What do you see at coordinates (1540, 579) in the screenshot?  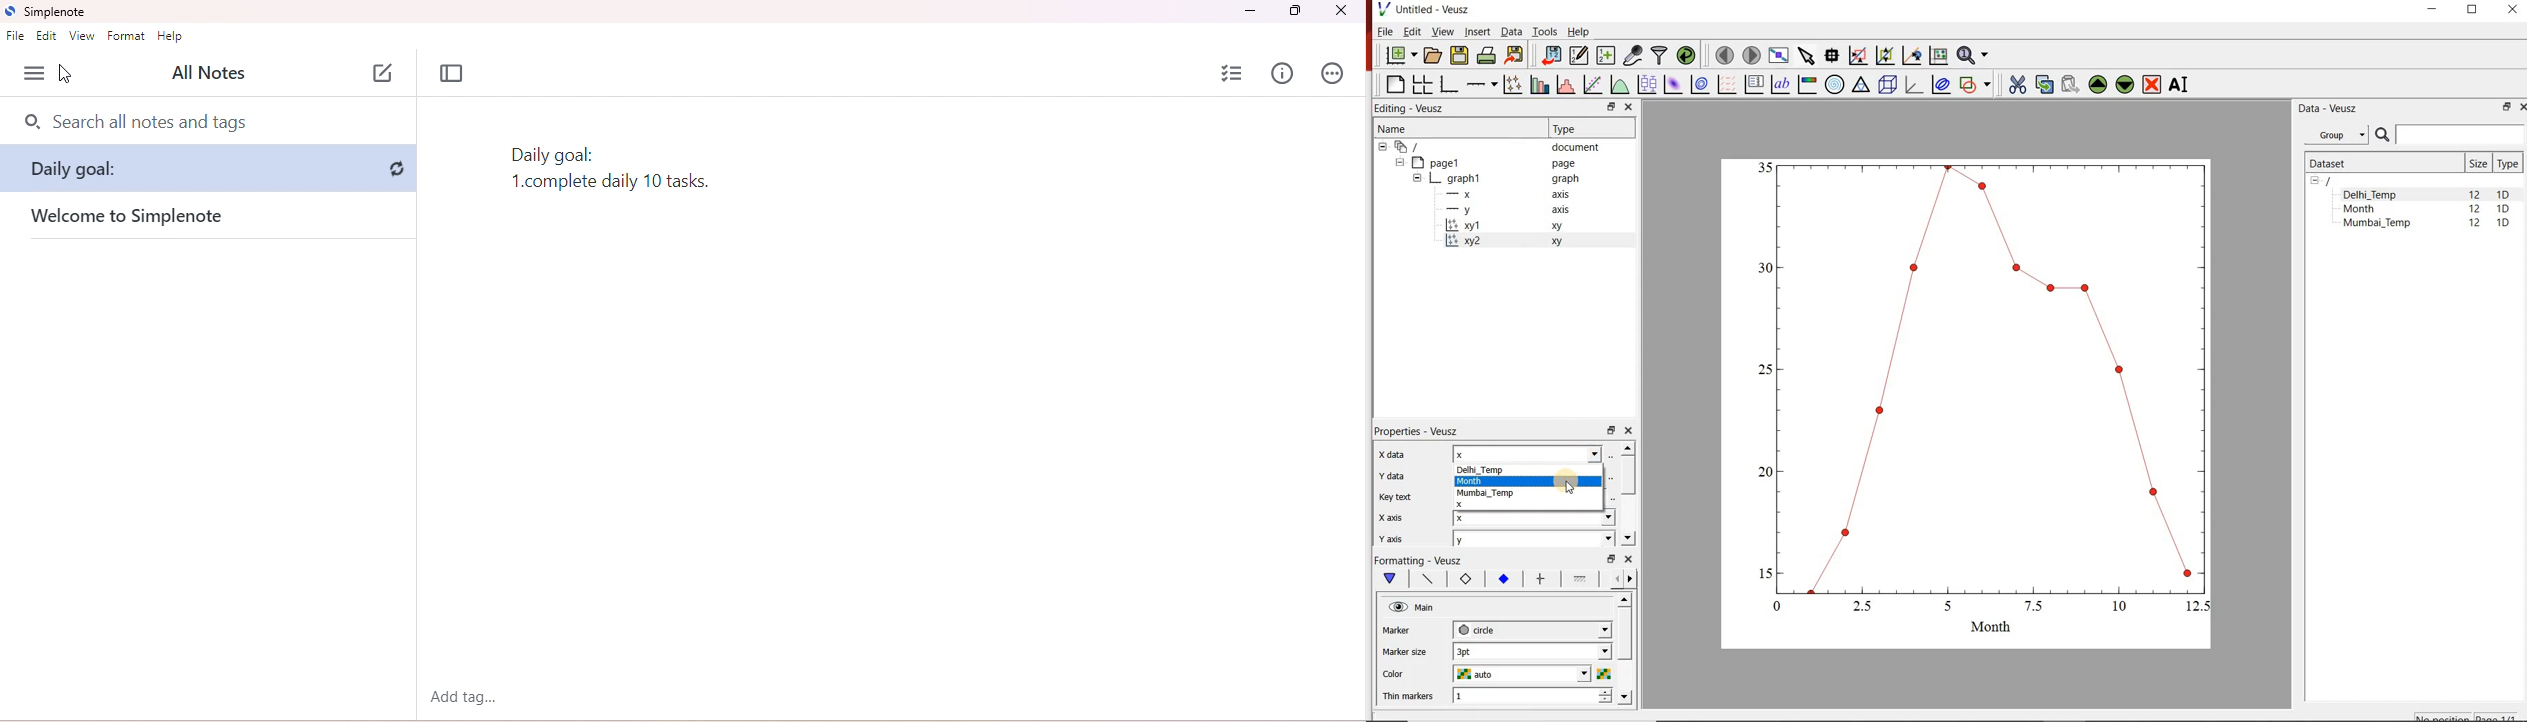 I see `major ticks` at bounding box center [1540, 579].